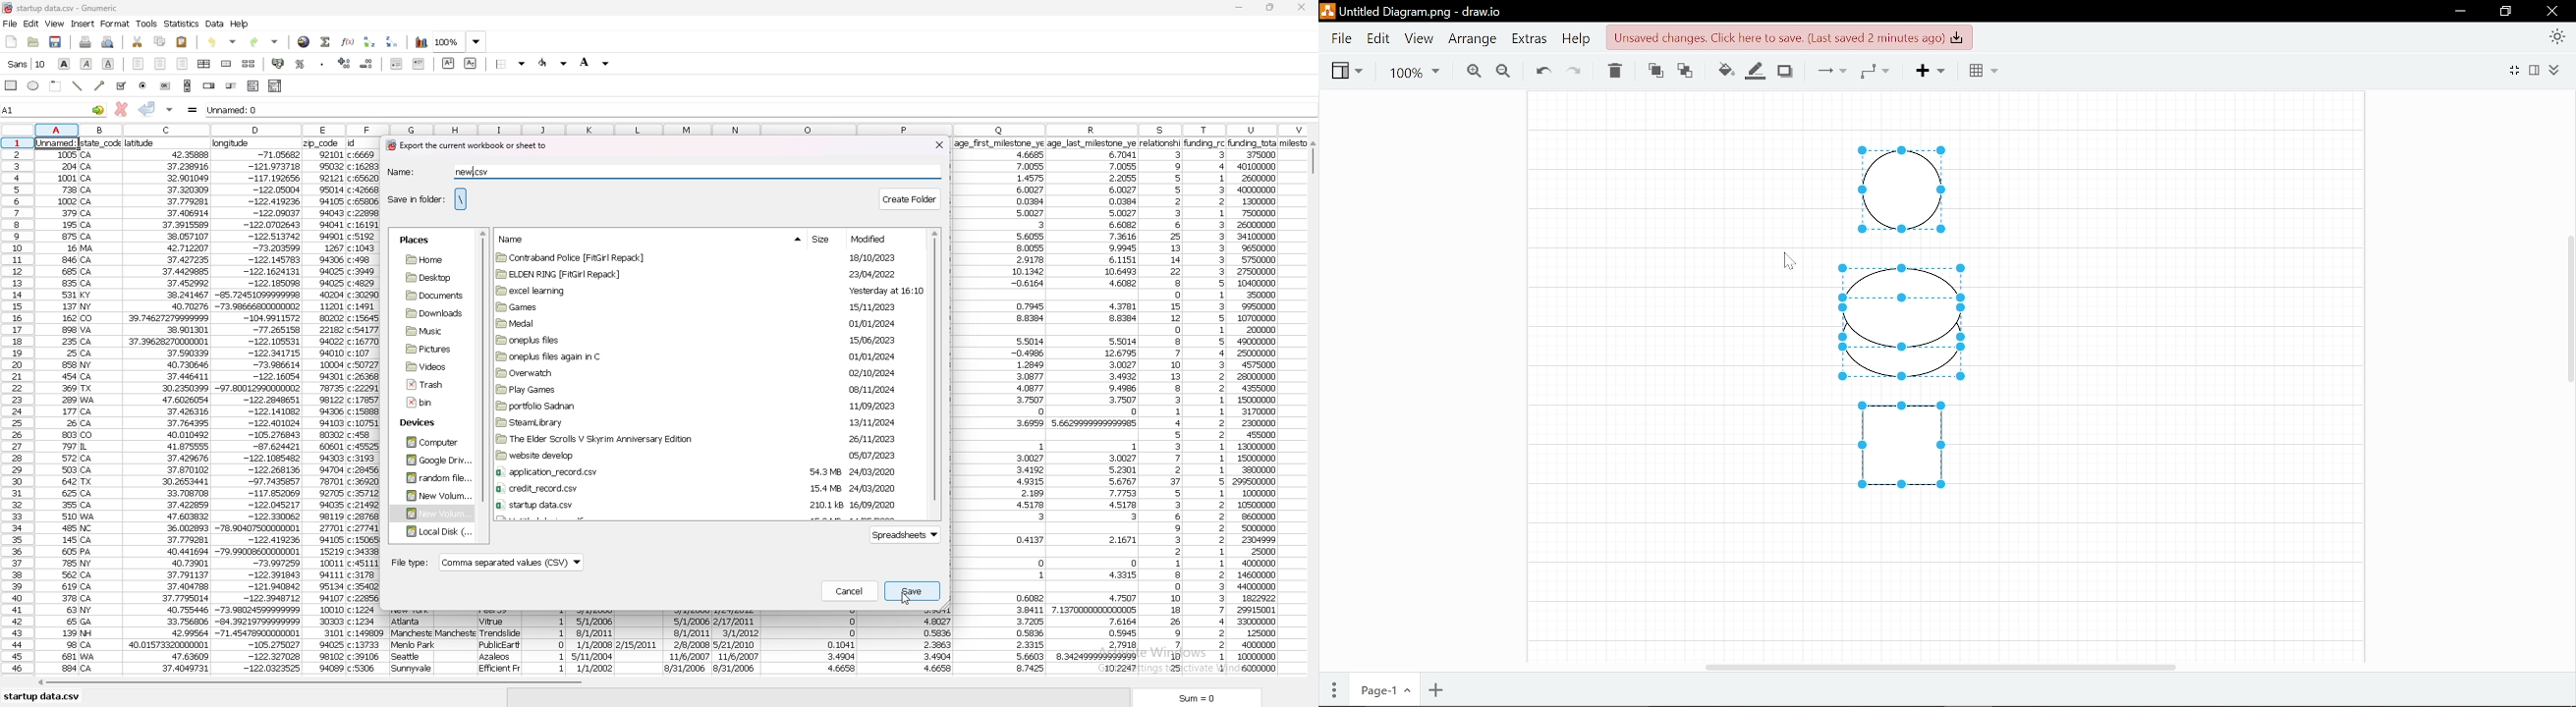 The width and height of the screenshot is (2576, 728). I want to click on foreground, so click(554, 63).